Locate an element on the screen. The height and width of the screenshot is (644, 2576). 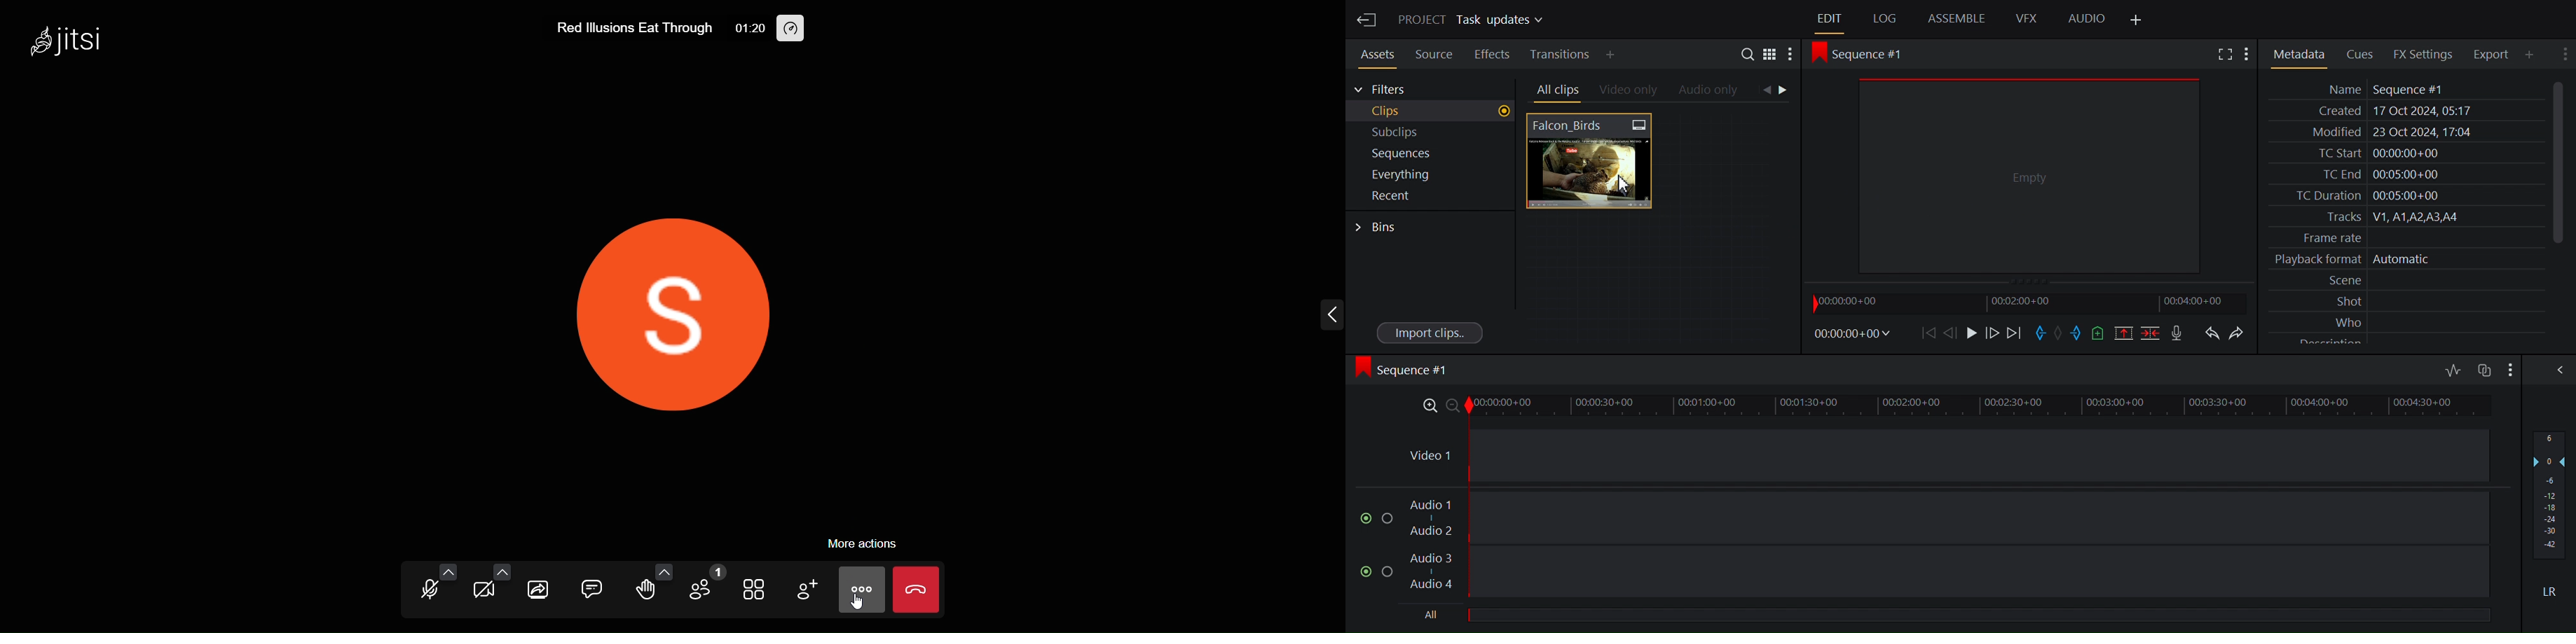
more audio option is located at coordinates (451, 569).